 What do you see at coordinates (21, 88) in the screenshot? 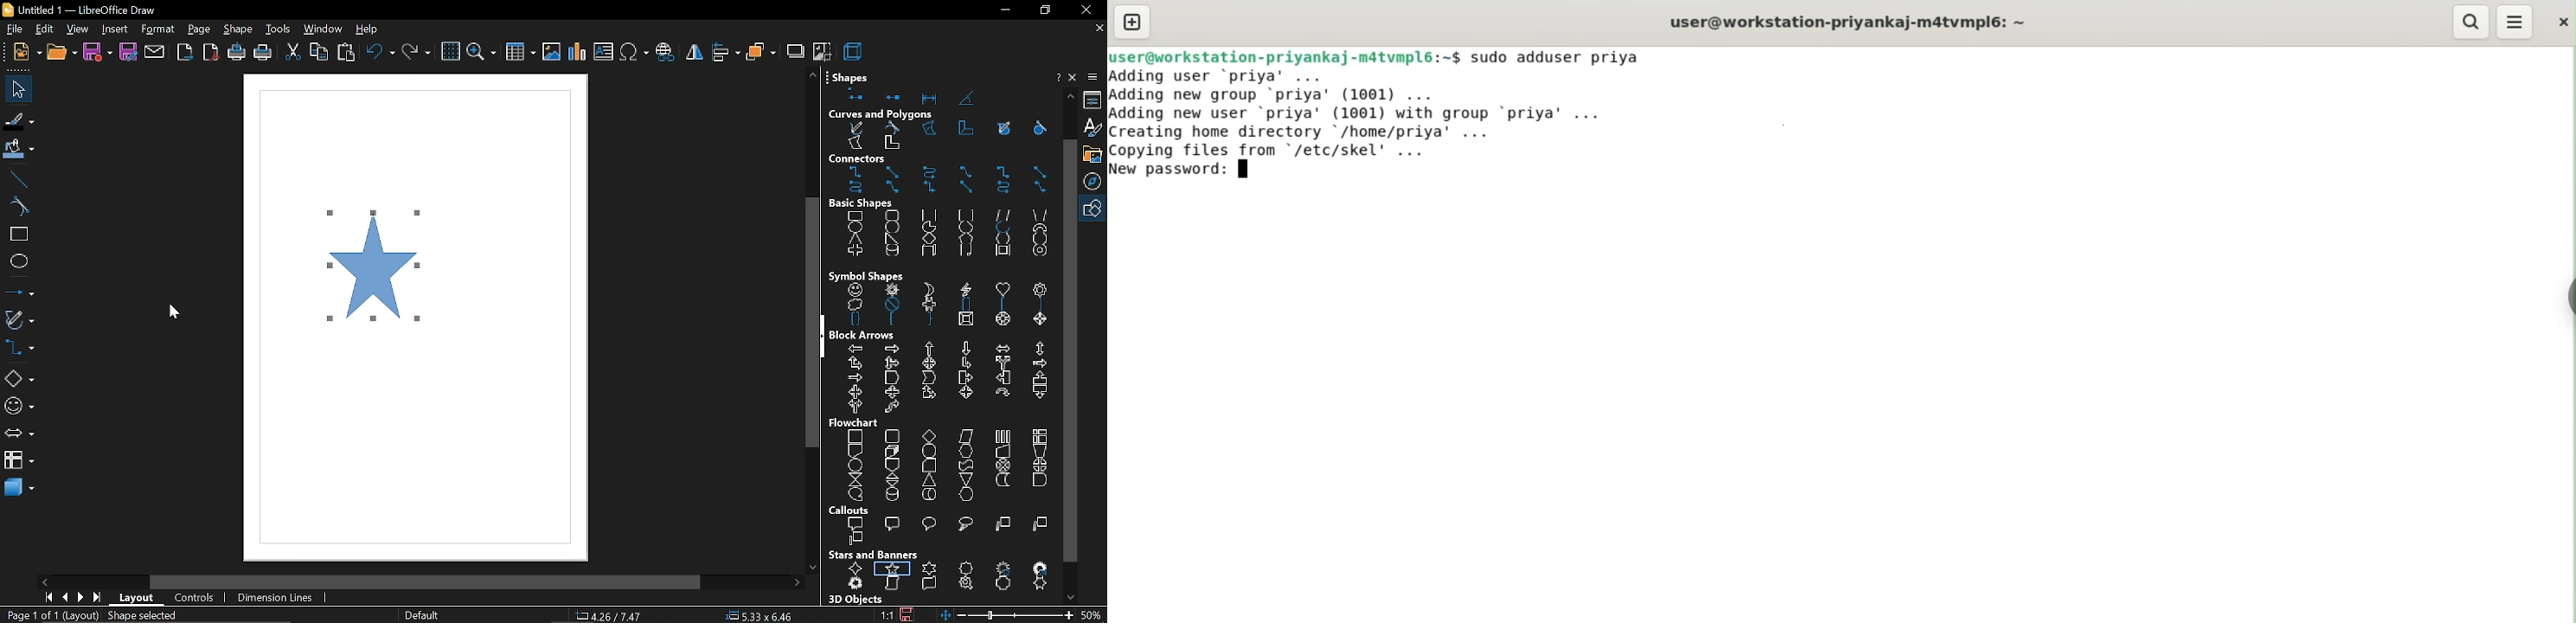
I see `file` at bounding box center [21, 88].